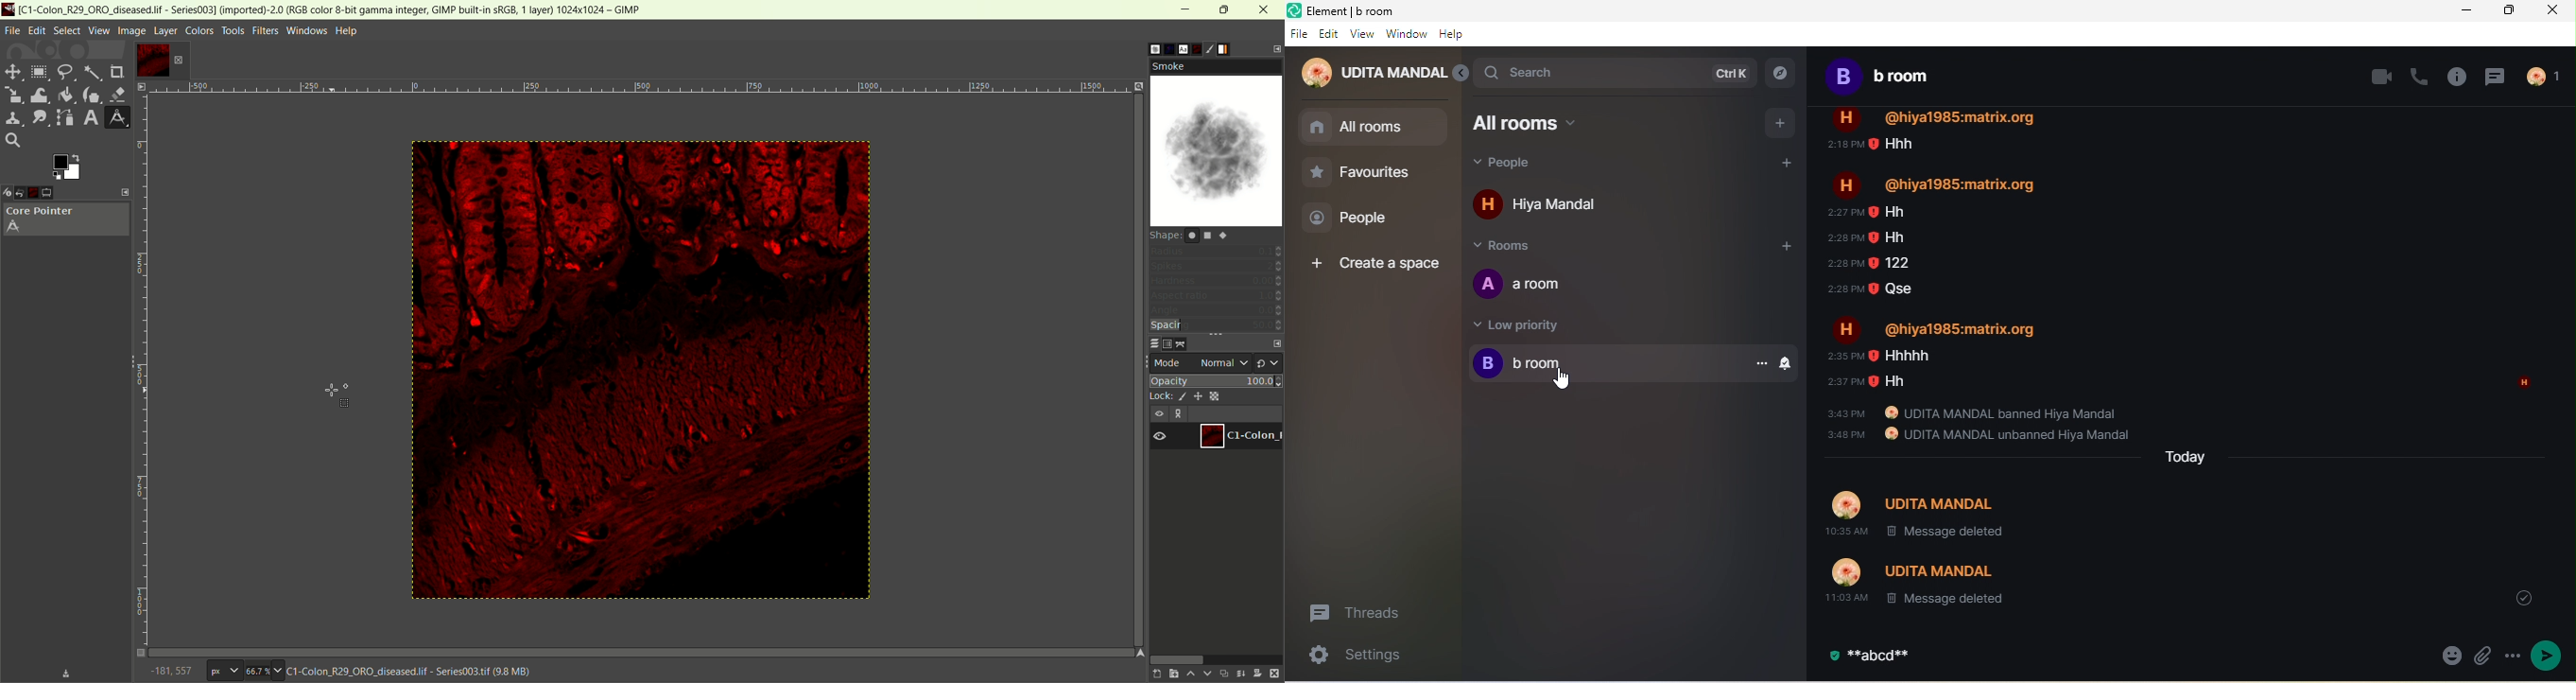  Describe the element at coordinates (2513, 11) in the screenshot. I see `maximize` at that location.